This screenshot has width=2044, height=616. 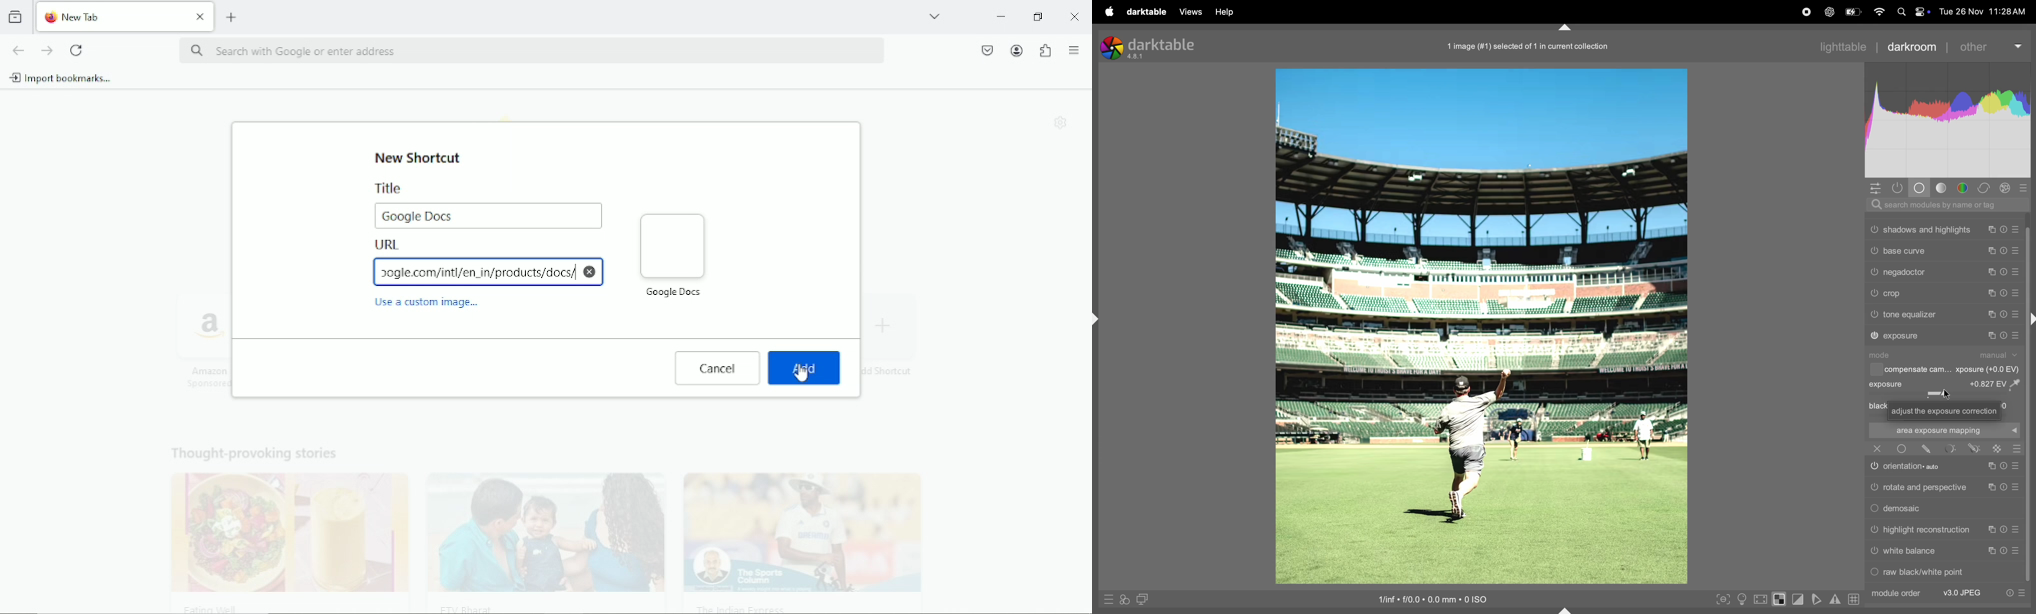 What do you see at coordinates (1429, 598) in the screenshot?
I see `iso` at bounding box center [1429, 598].